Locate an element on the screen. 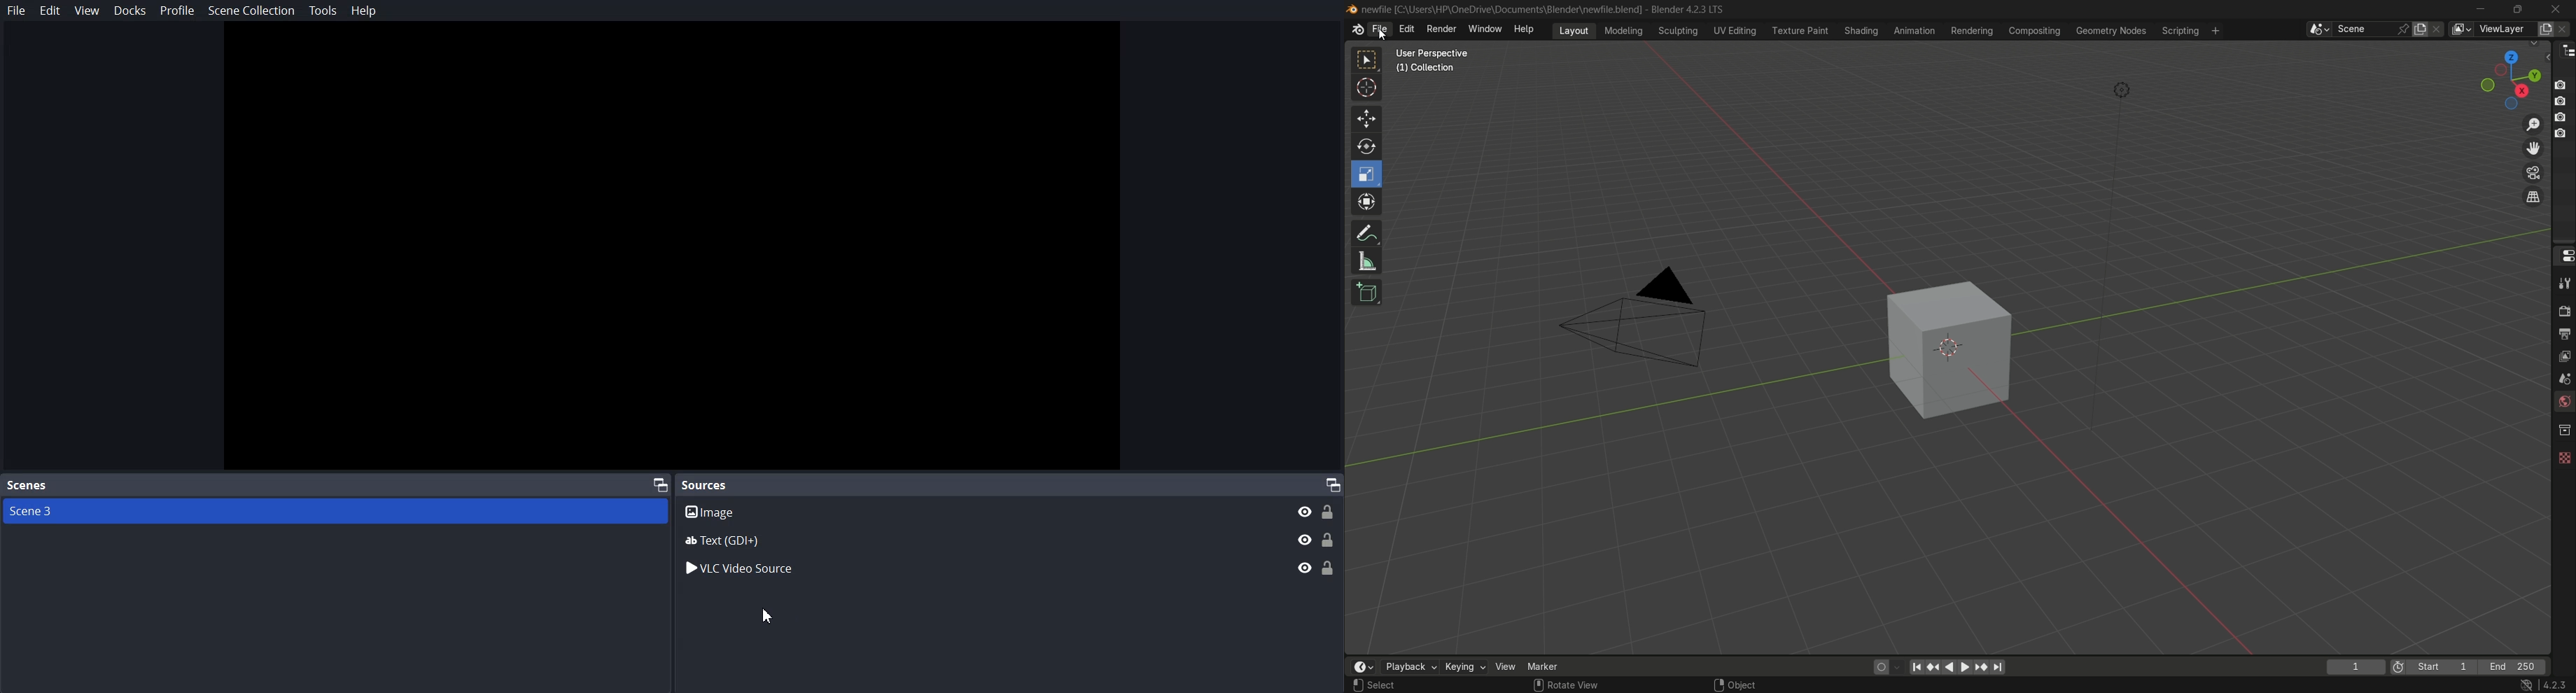  final frame of the playback is located at coordinates (2513, 667).